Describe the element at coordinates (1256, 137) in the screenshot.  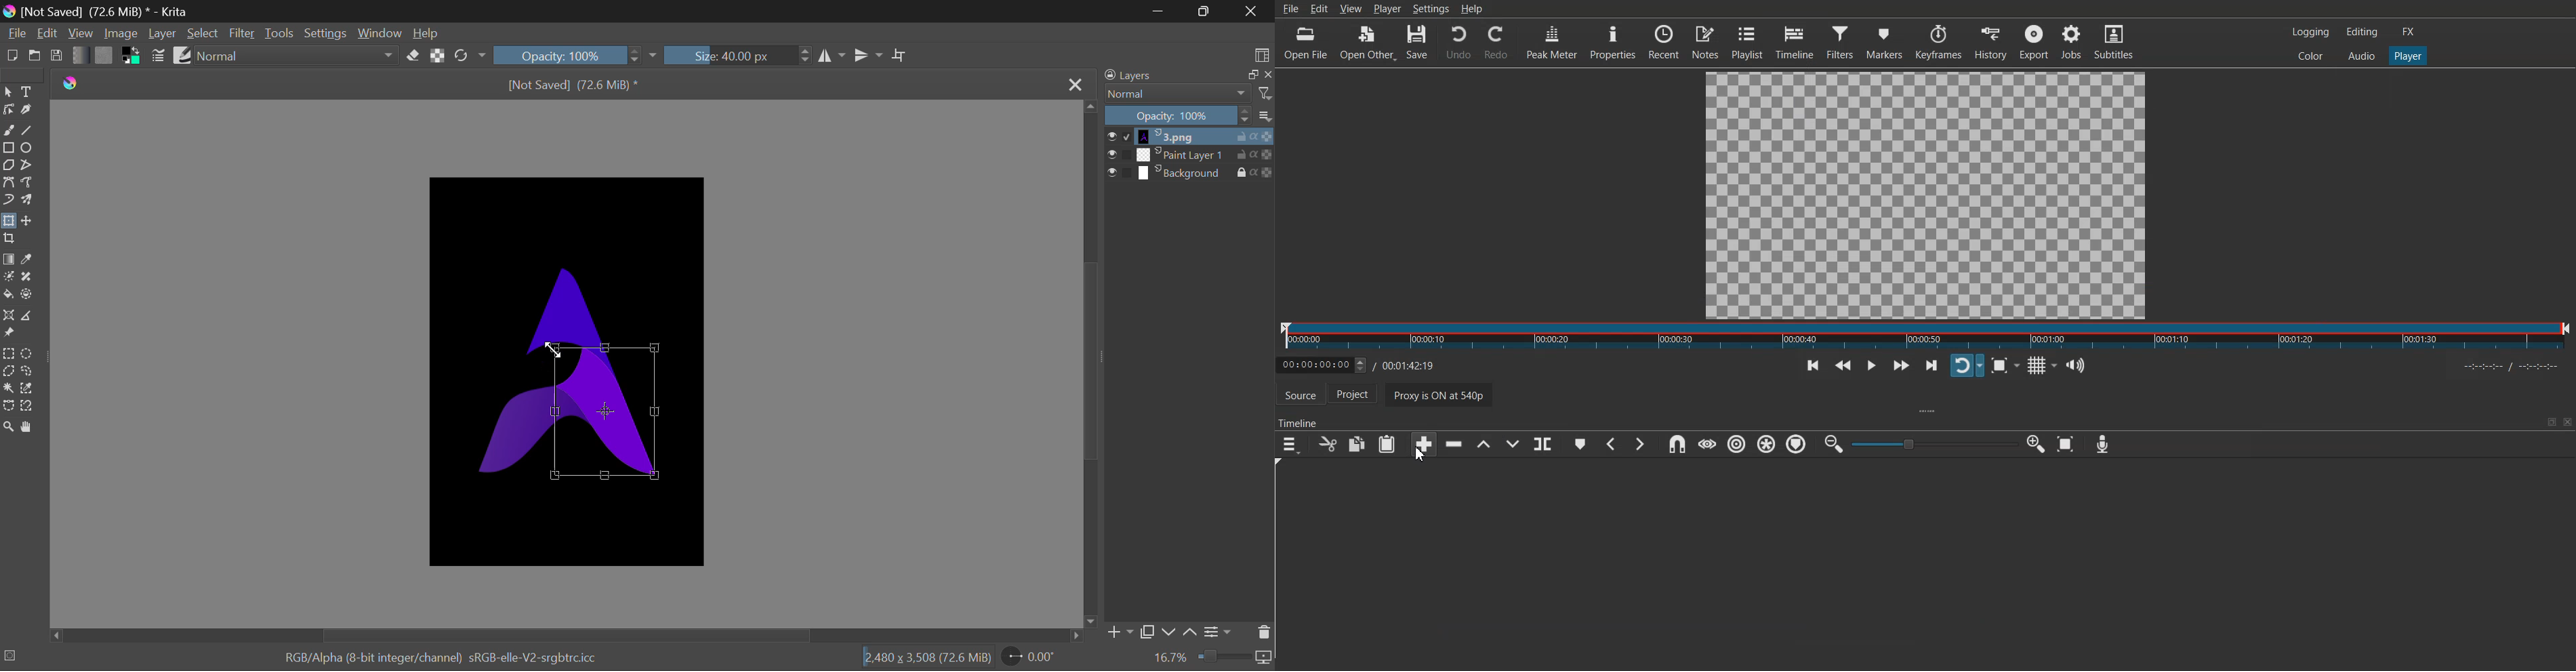
I see `actions` at that location.